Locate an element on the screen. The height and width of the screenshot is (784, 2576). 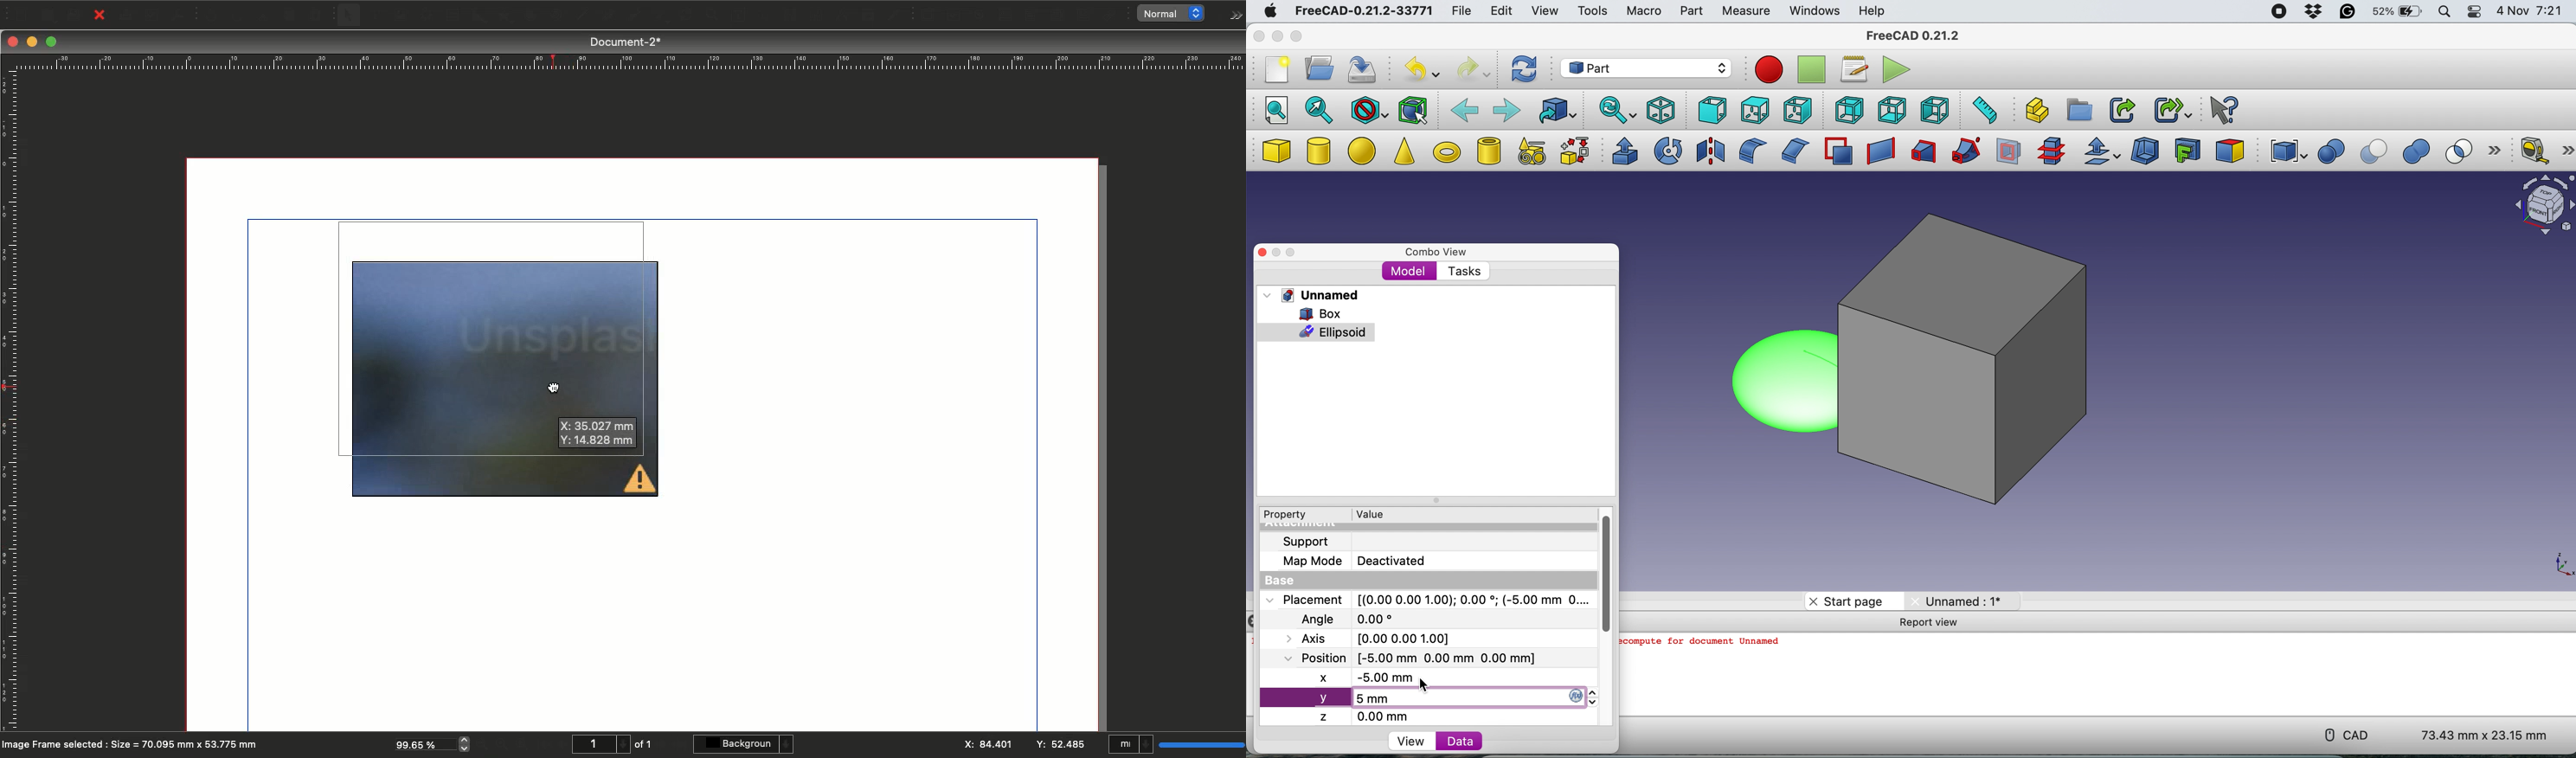
offset is located at coordinates (2102, 153).